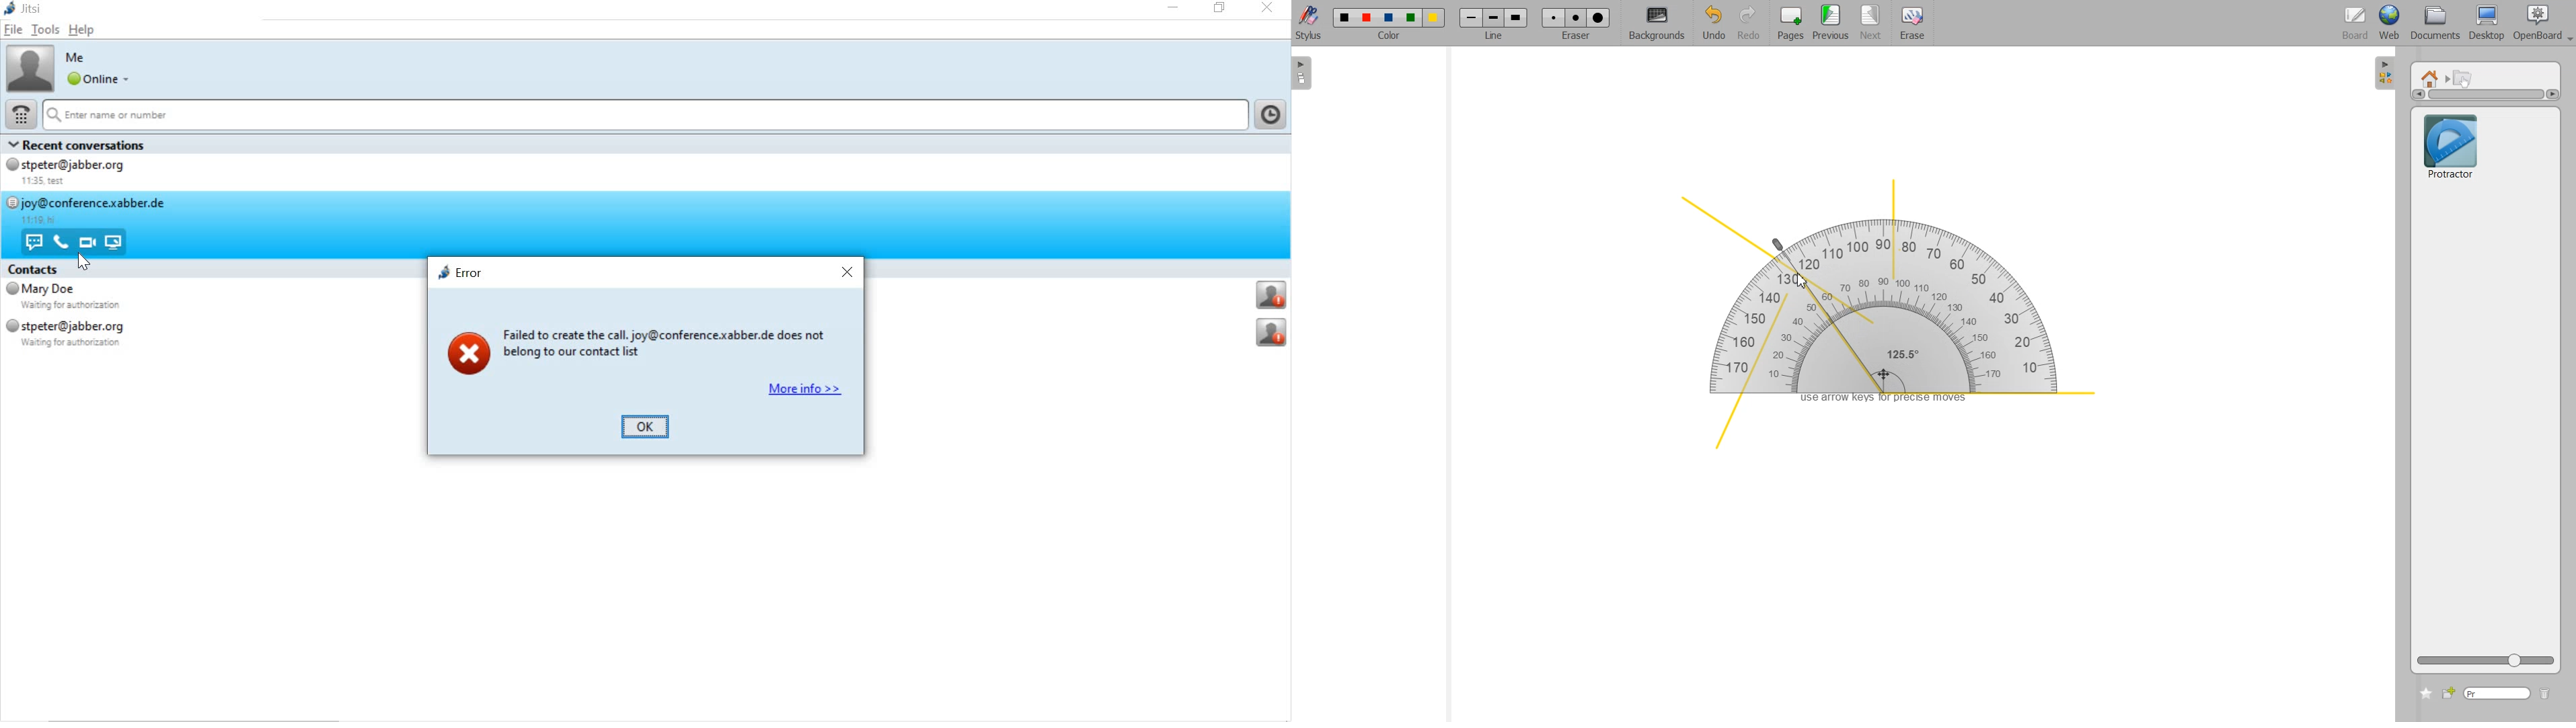  I want to click on Contacts, so click(34, 268).